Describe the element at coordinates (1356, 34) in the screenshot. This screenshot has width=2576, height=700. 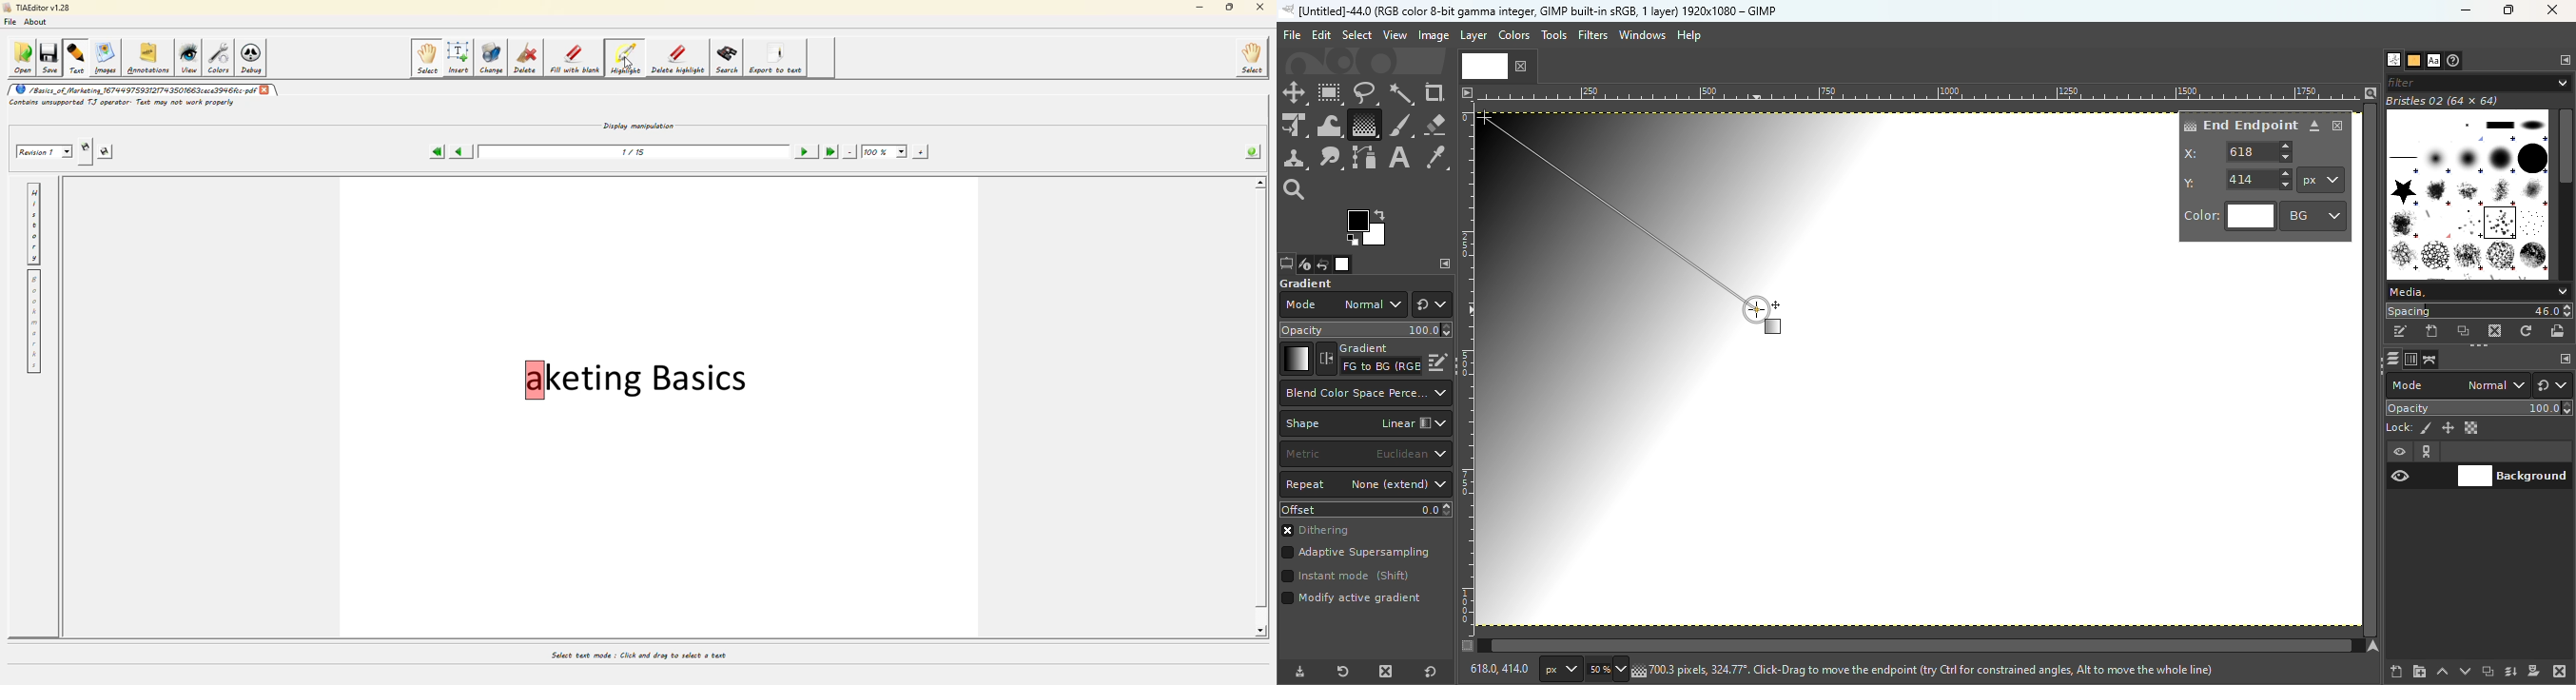
I see `Select` at that location.